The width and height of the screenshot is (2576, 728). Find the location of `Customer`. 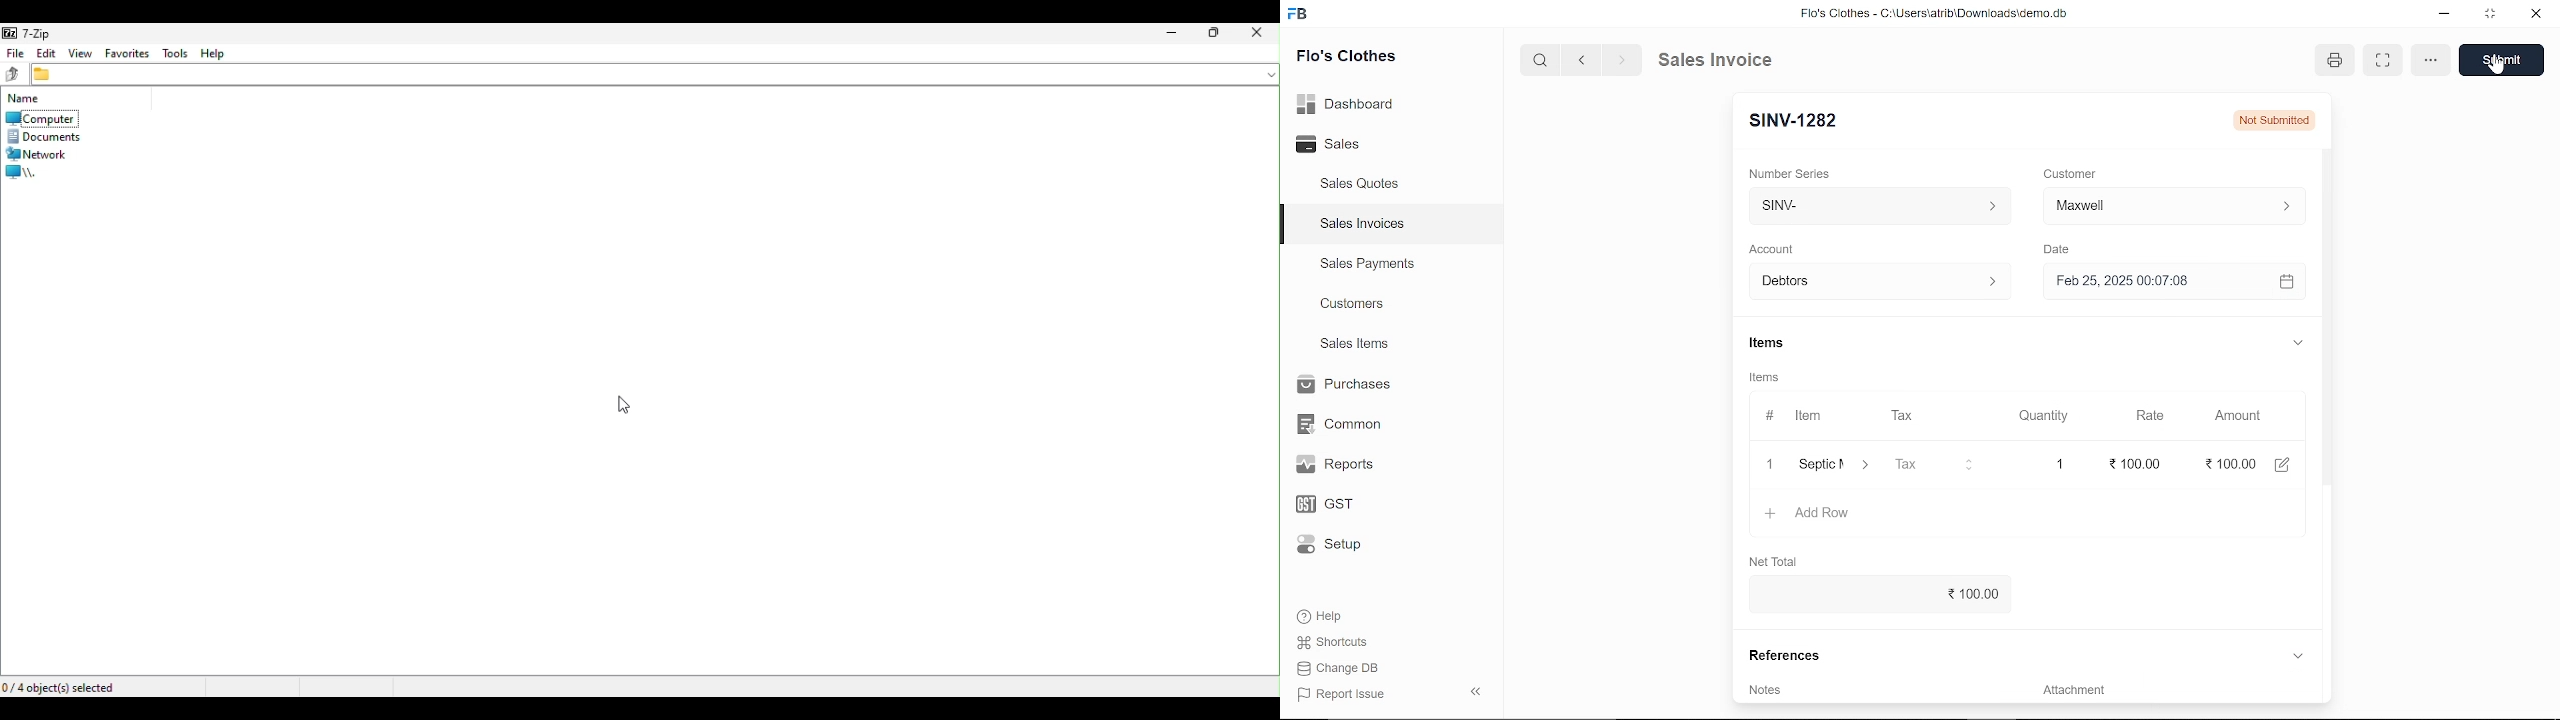

Customer is located at coordinates (2070, 173).